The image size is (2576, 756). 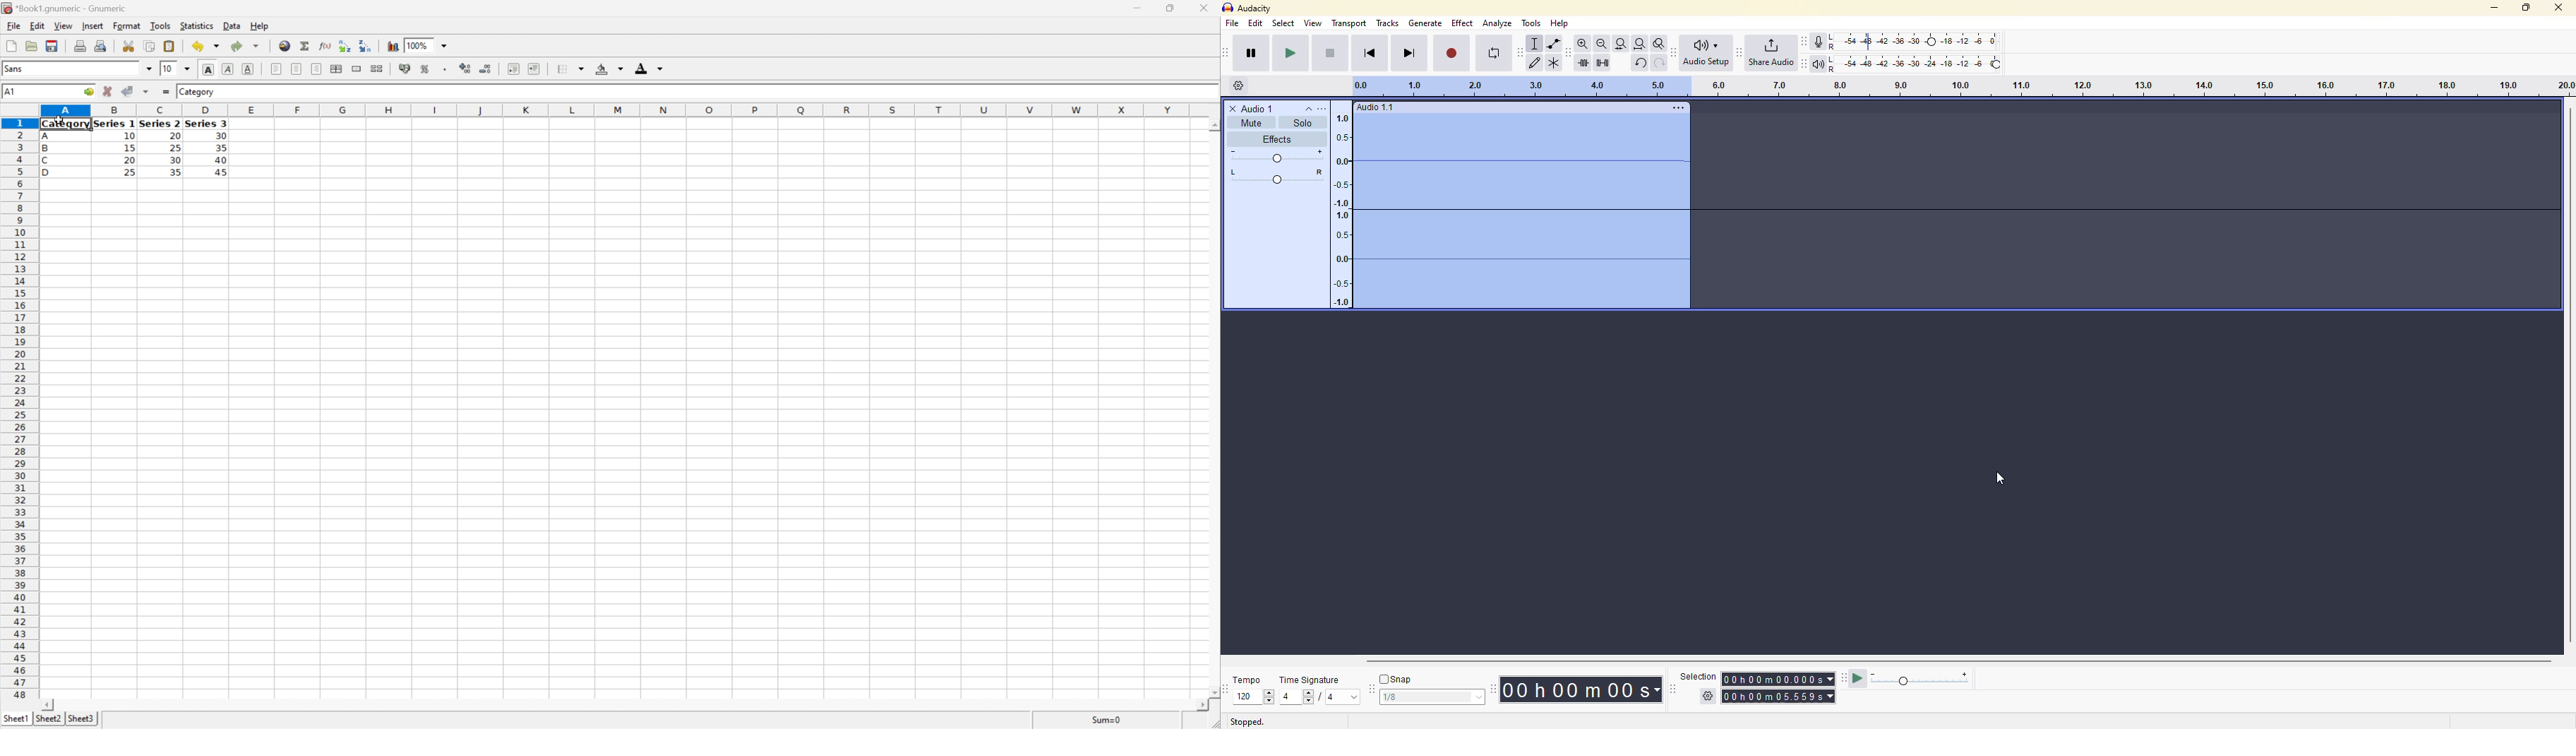 I want to click on envelope tool, so click(x=1554, y=44).